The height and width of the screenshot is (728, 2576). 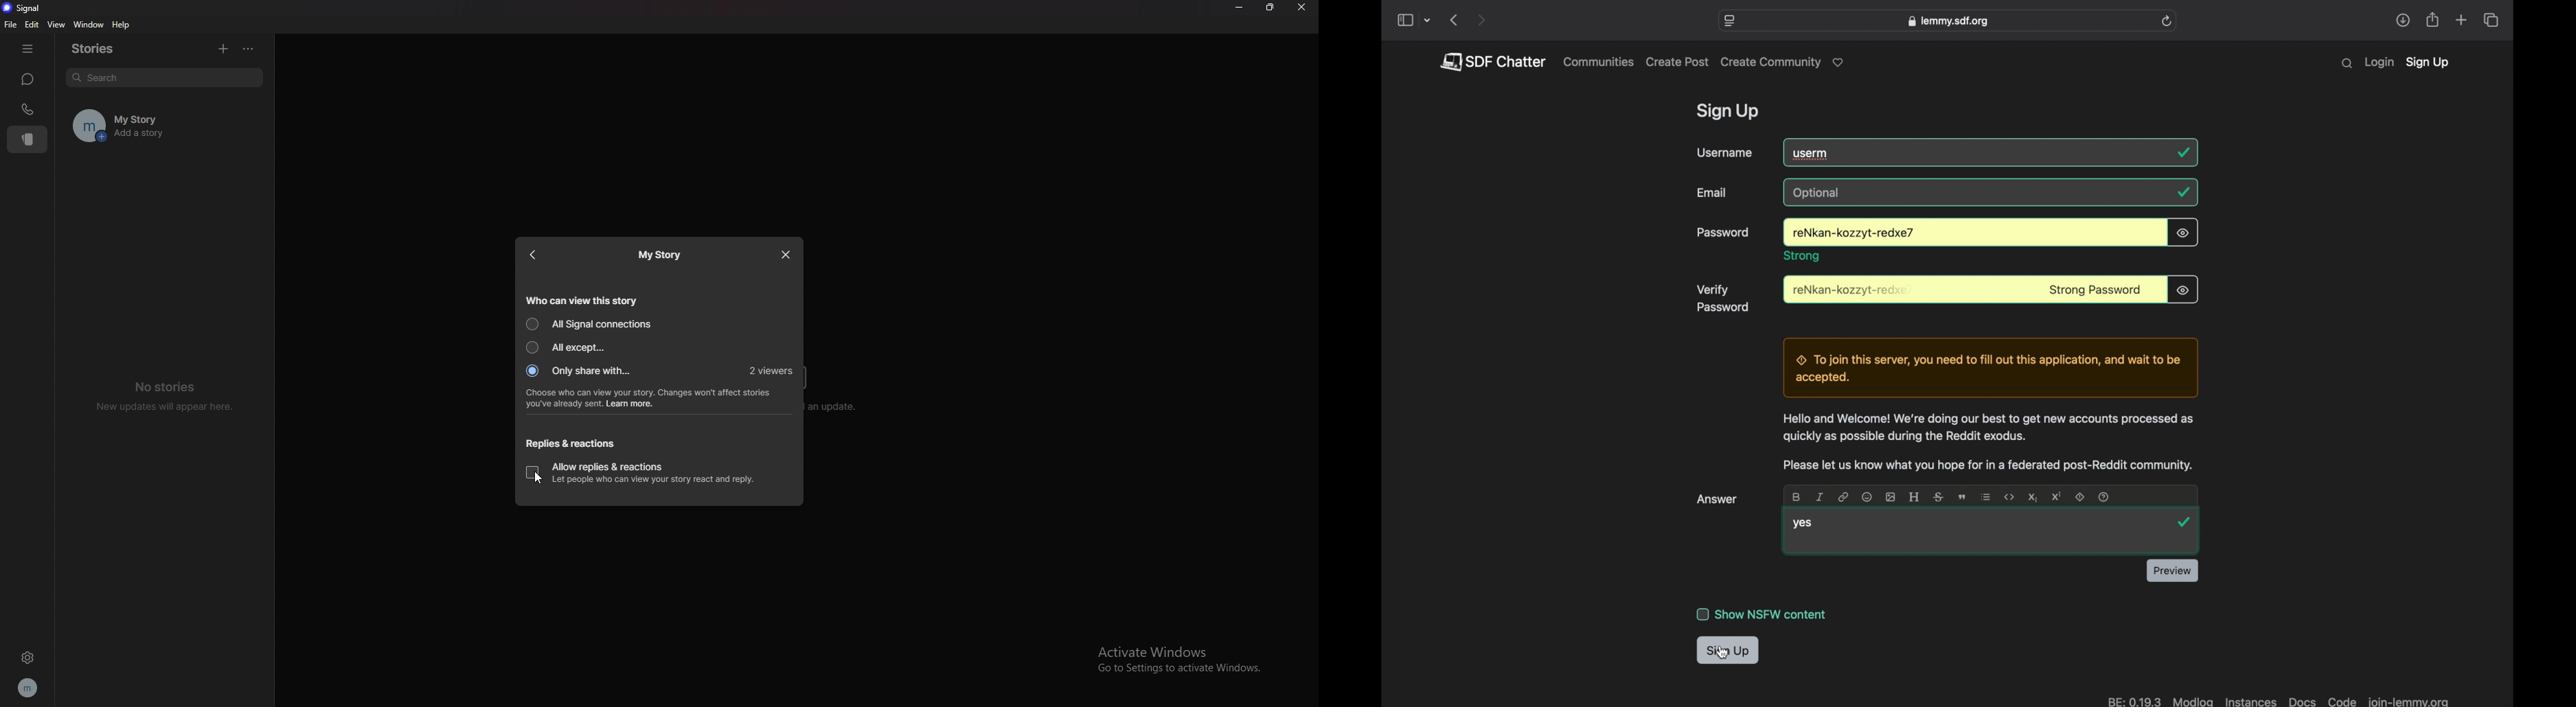 What do you see at coordinates (1599, 62) in the screenshot?
I see `communities` at bounding box center [1599, 62].